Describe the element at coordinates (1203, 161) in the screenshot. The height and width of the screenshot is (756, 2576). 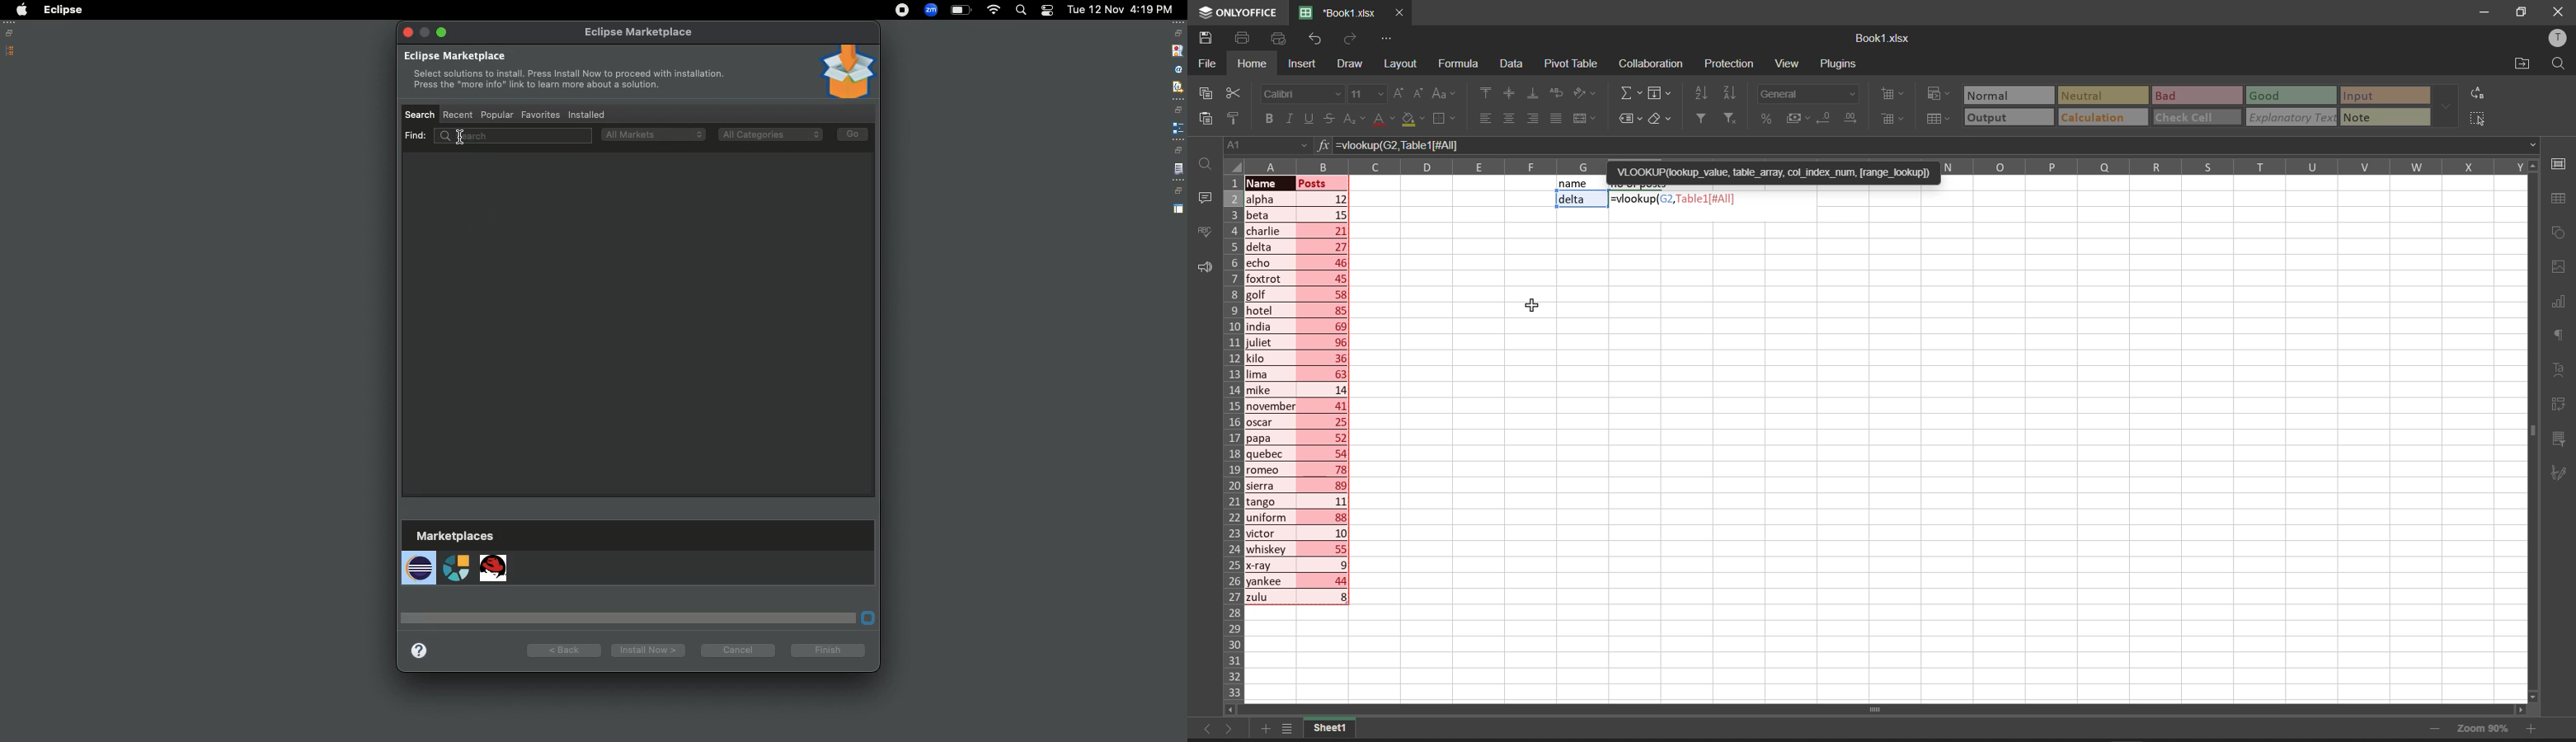
I see `find` at that location.